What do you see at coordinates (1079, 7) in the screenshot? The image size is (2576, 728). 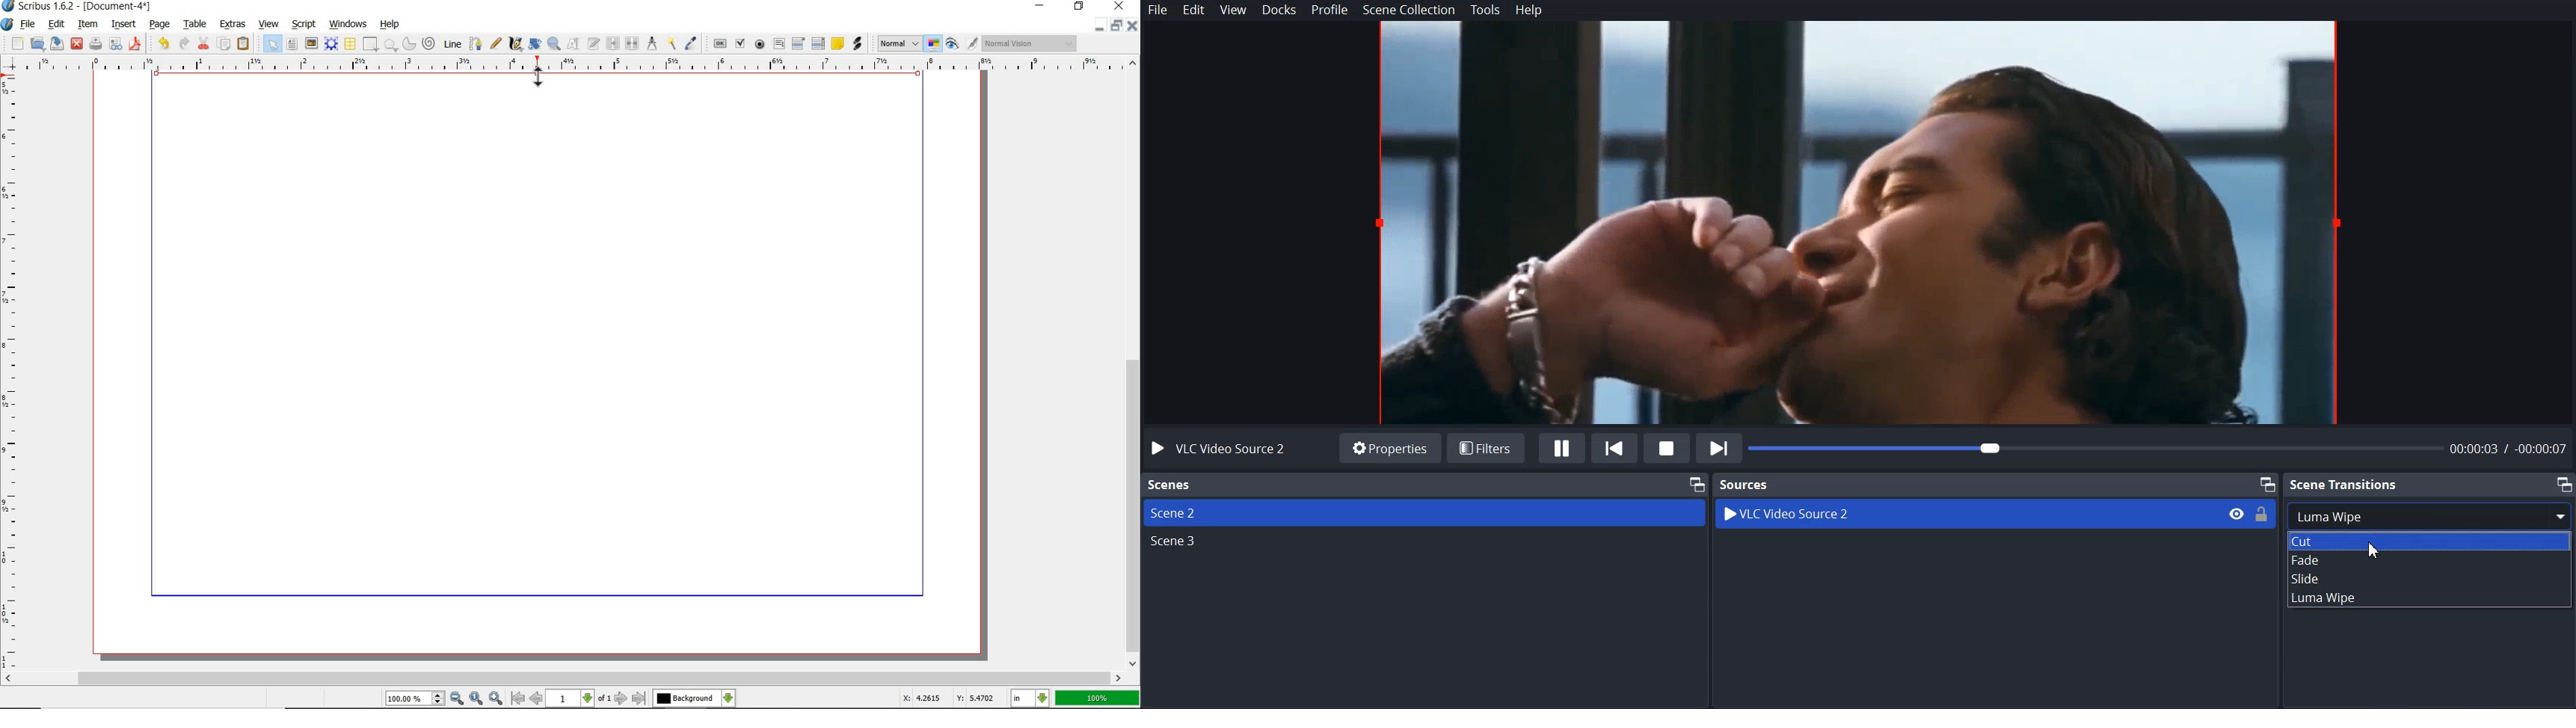 I see `restore` at bounding box center [1079, 7].